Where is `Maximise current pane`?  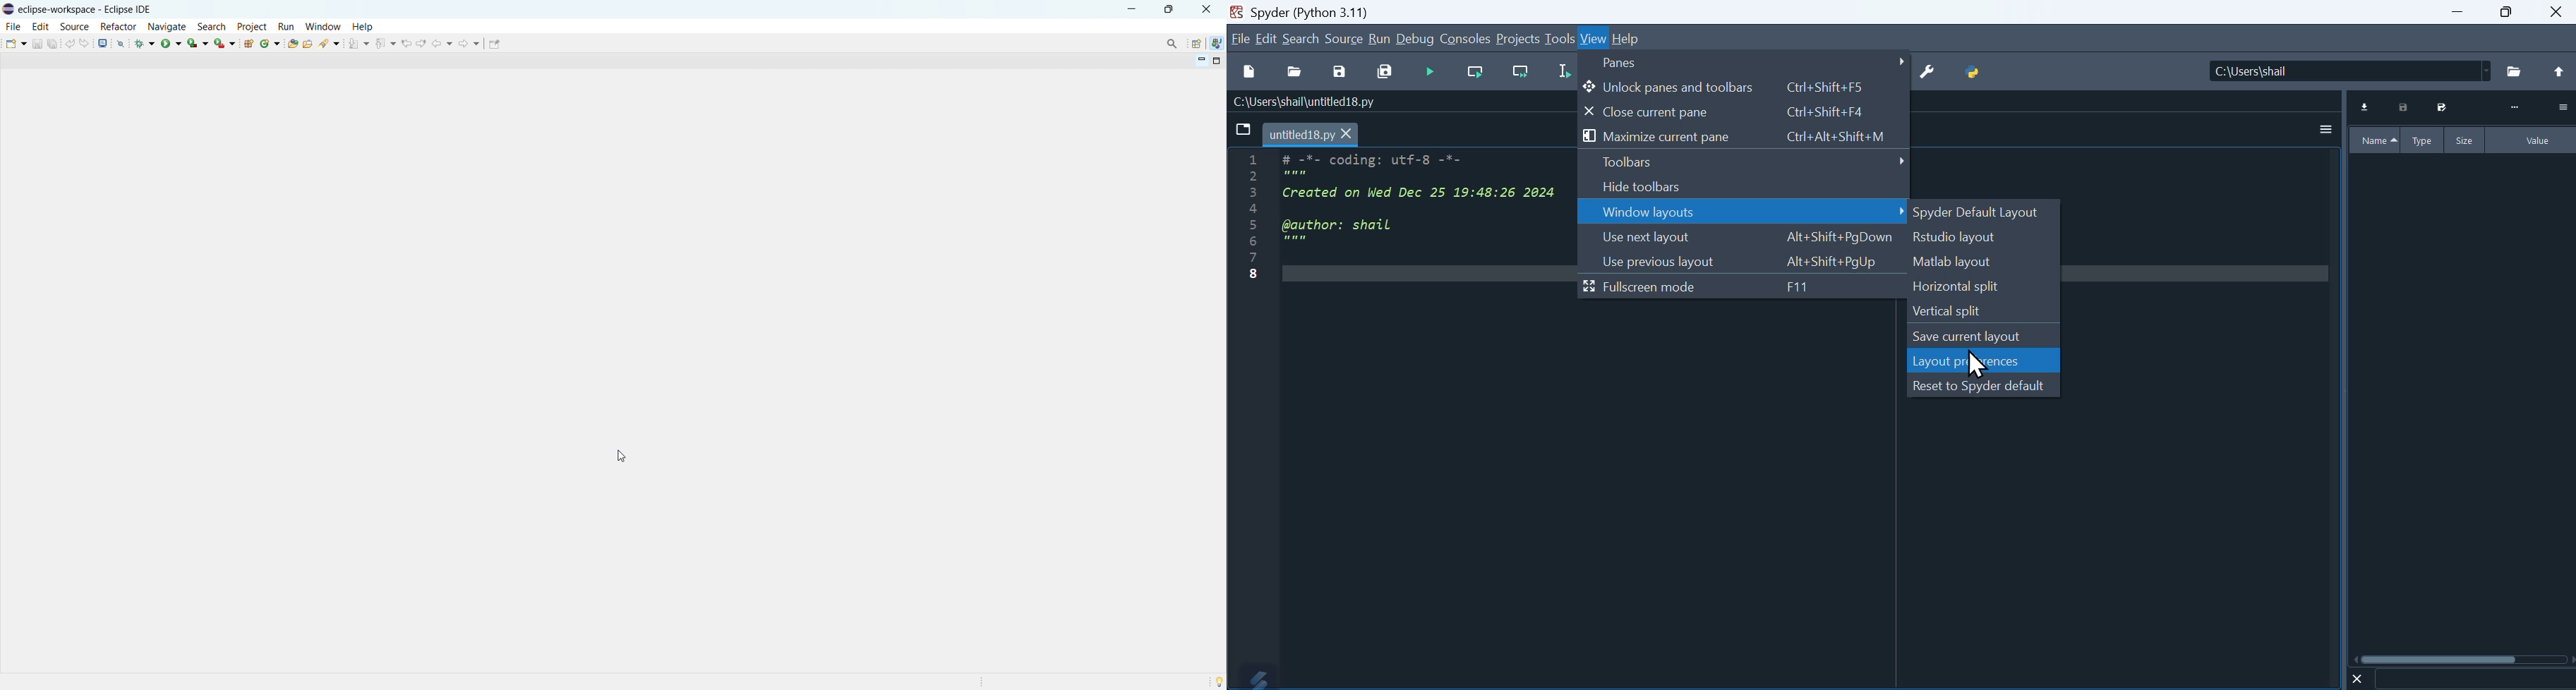 Maximise current pane is located at coordinates (1743, 137).